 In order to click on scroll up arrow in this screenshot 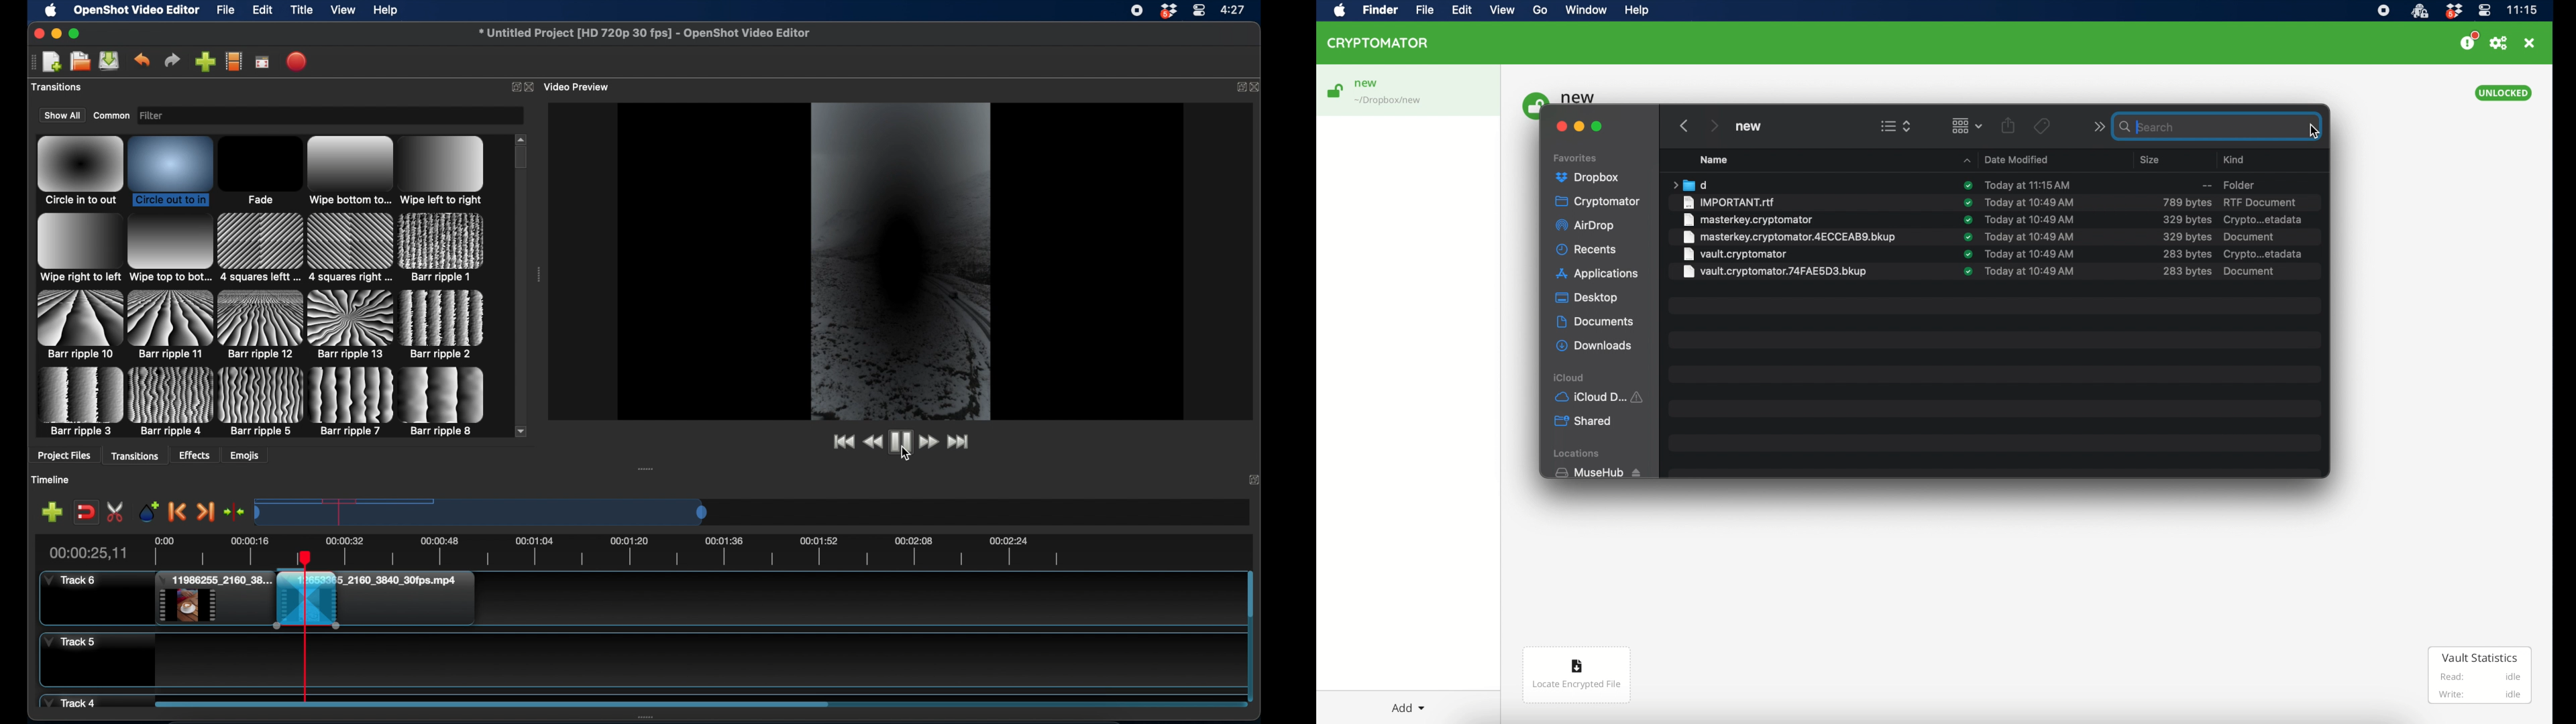, I will do `click(522, 137)`.